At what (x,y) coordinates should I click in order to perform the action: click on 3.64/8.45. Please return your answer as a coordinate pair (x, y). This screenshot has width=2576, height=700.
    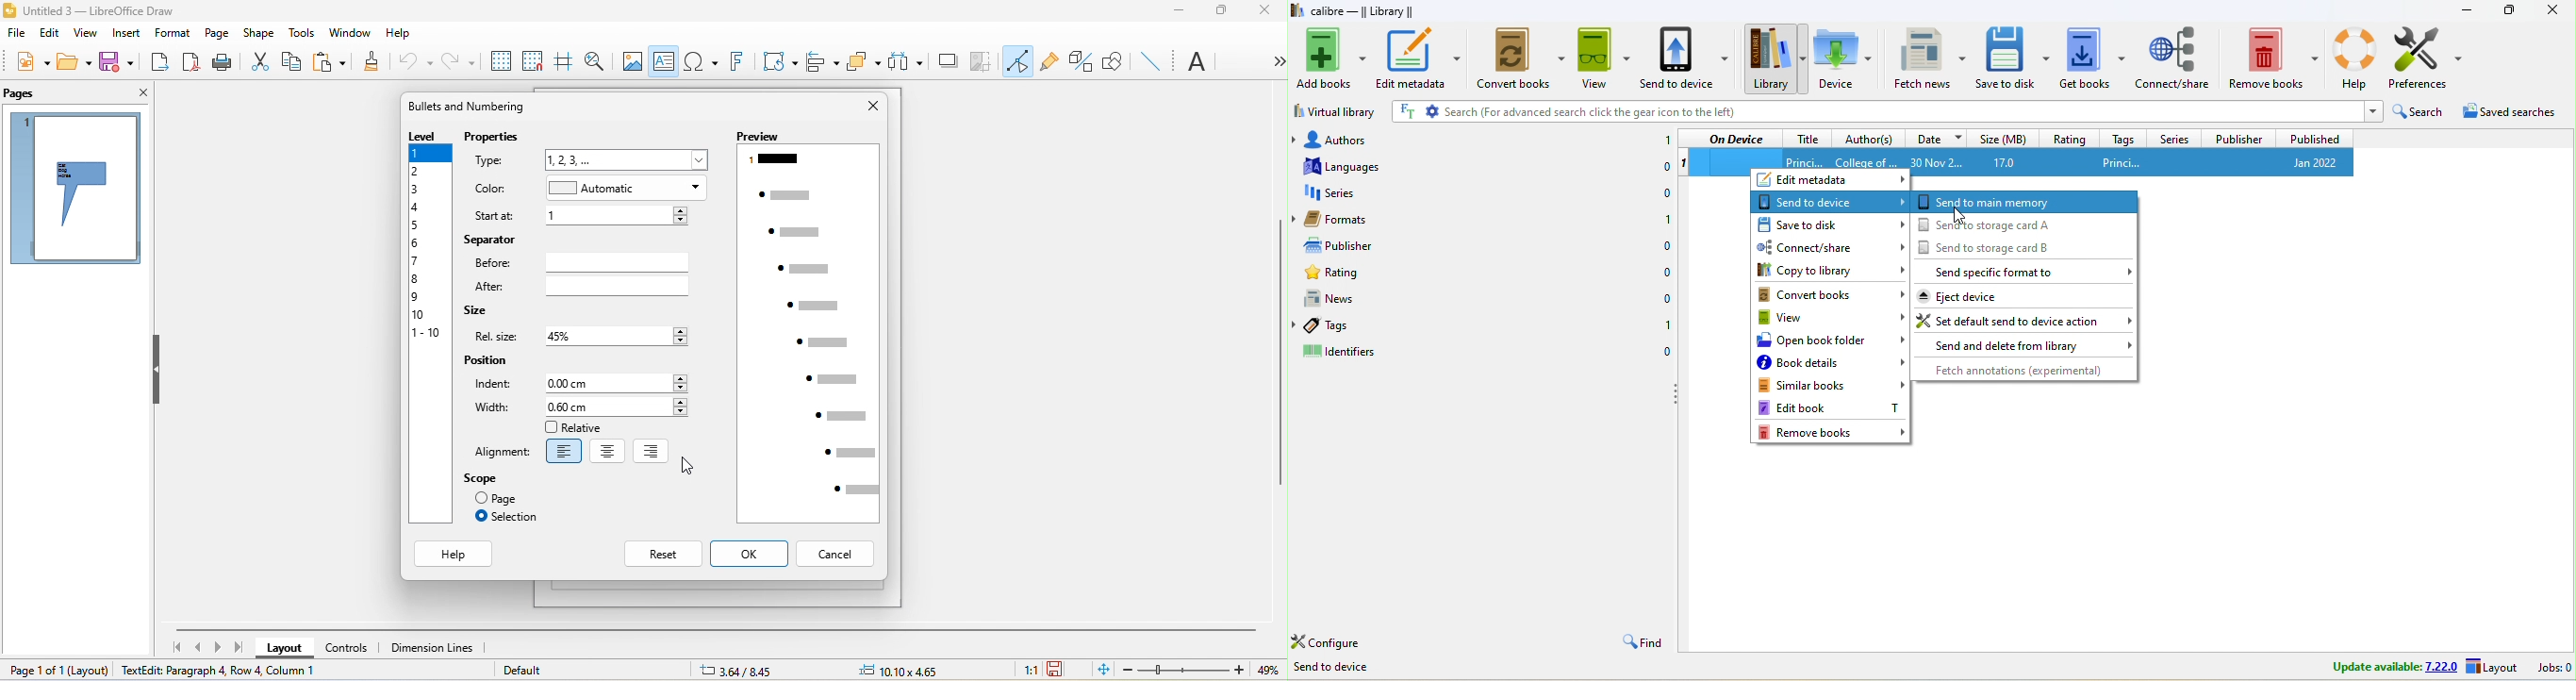
    Looking at the image, I should click on (744, 670).